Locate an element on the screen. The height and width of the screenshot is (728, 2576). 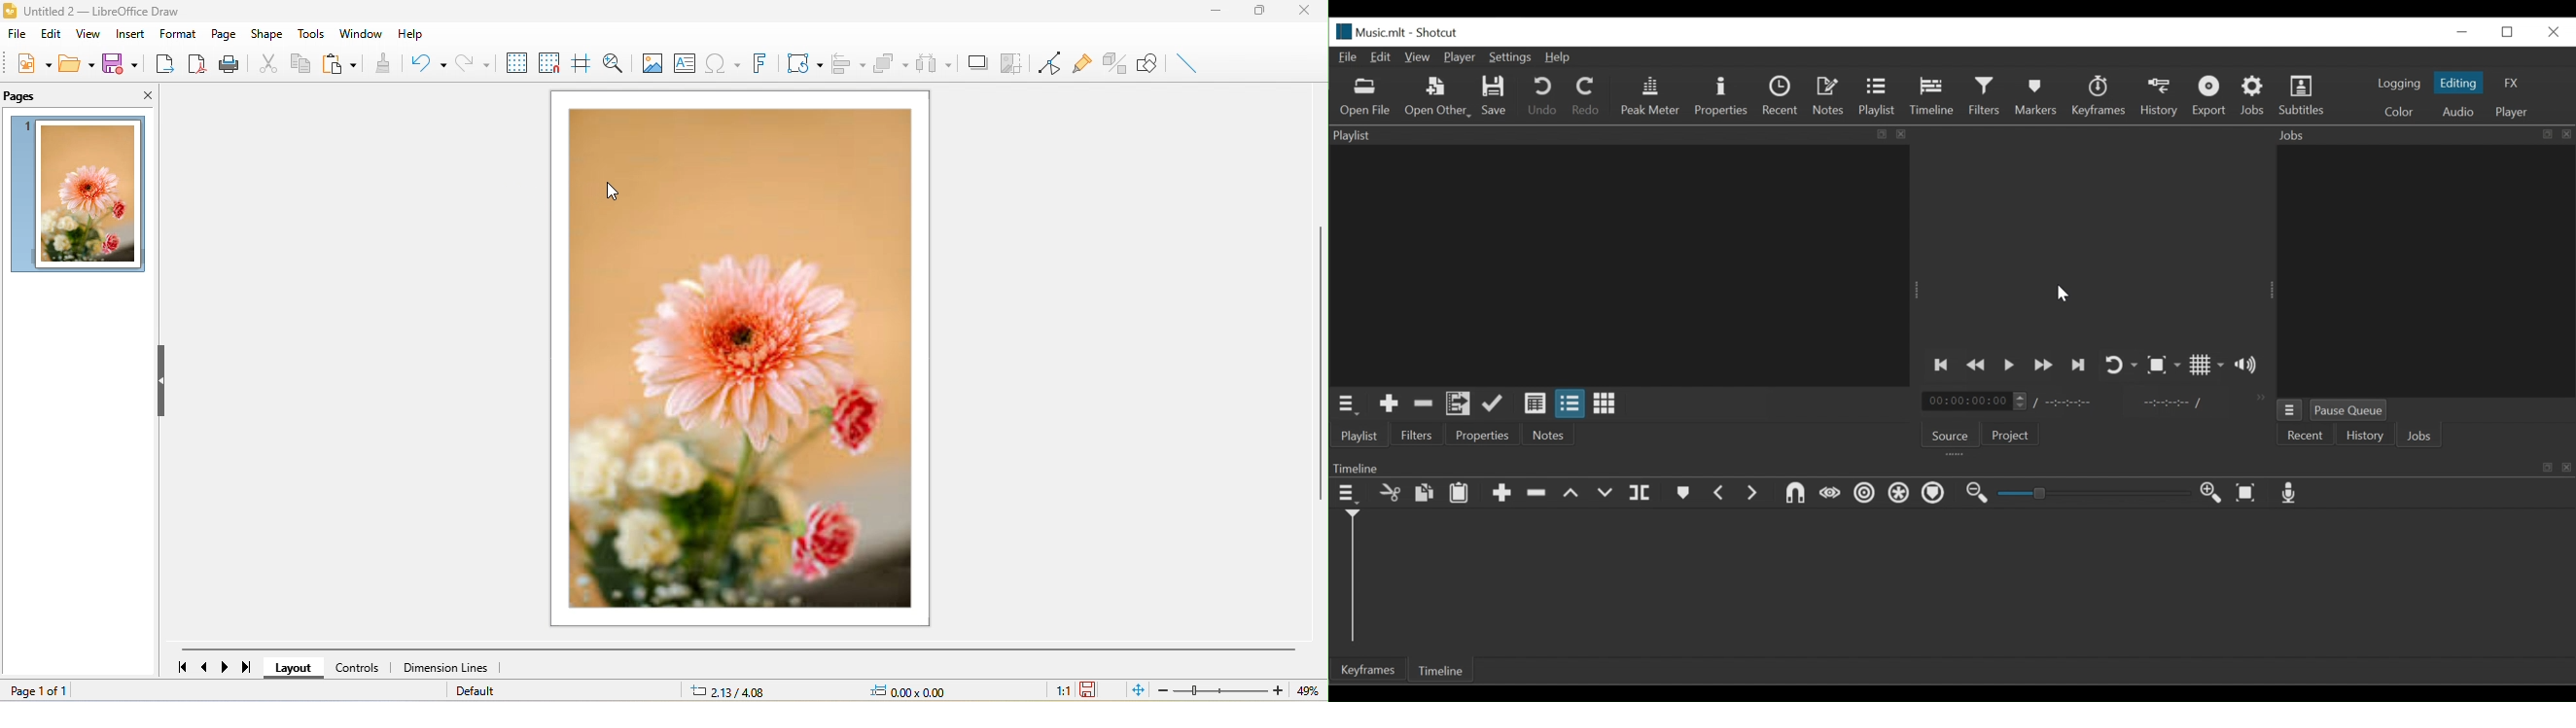
Toggle display grid on the player is located at coordinates (2208, 365).